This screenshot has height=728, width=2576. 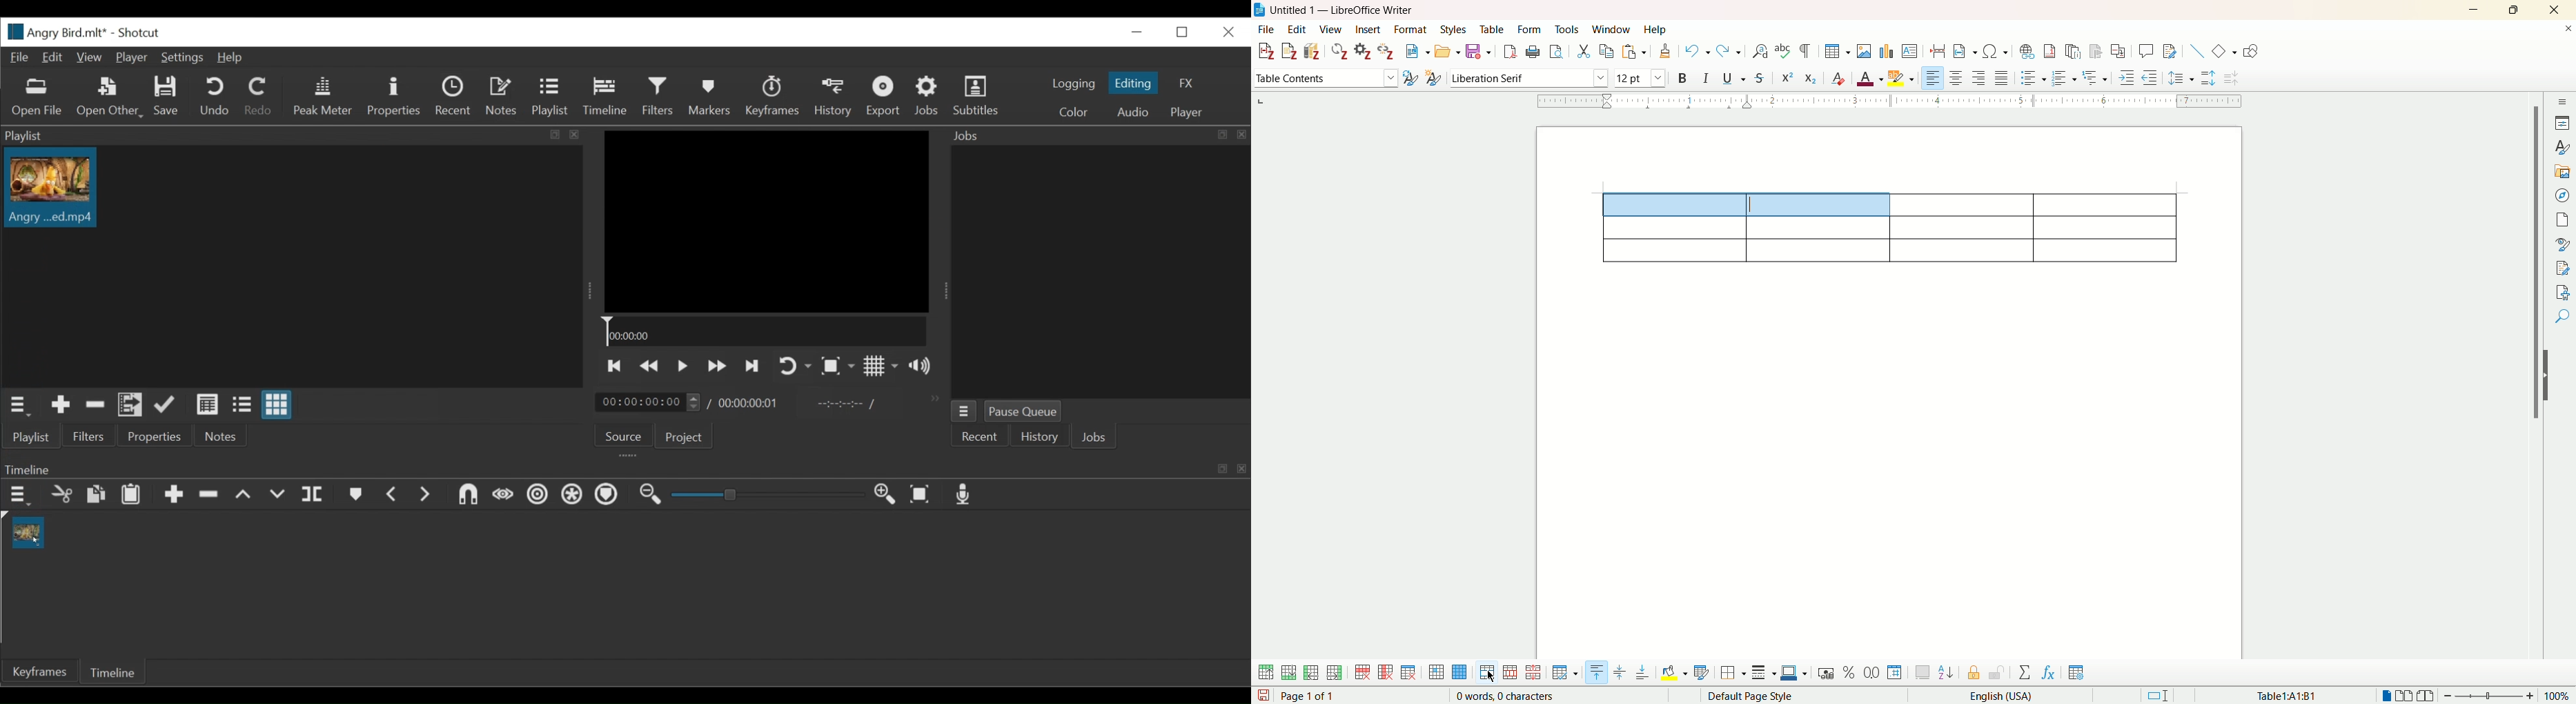 I want to click on File, so click(x=18, y=57).